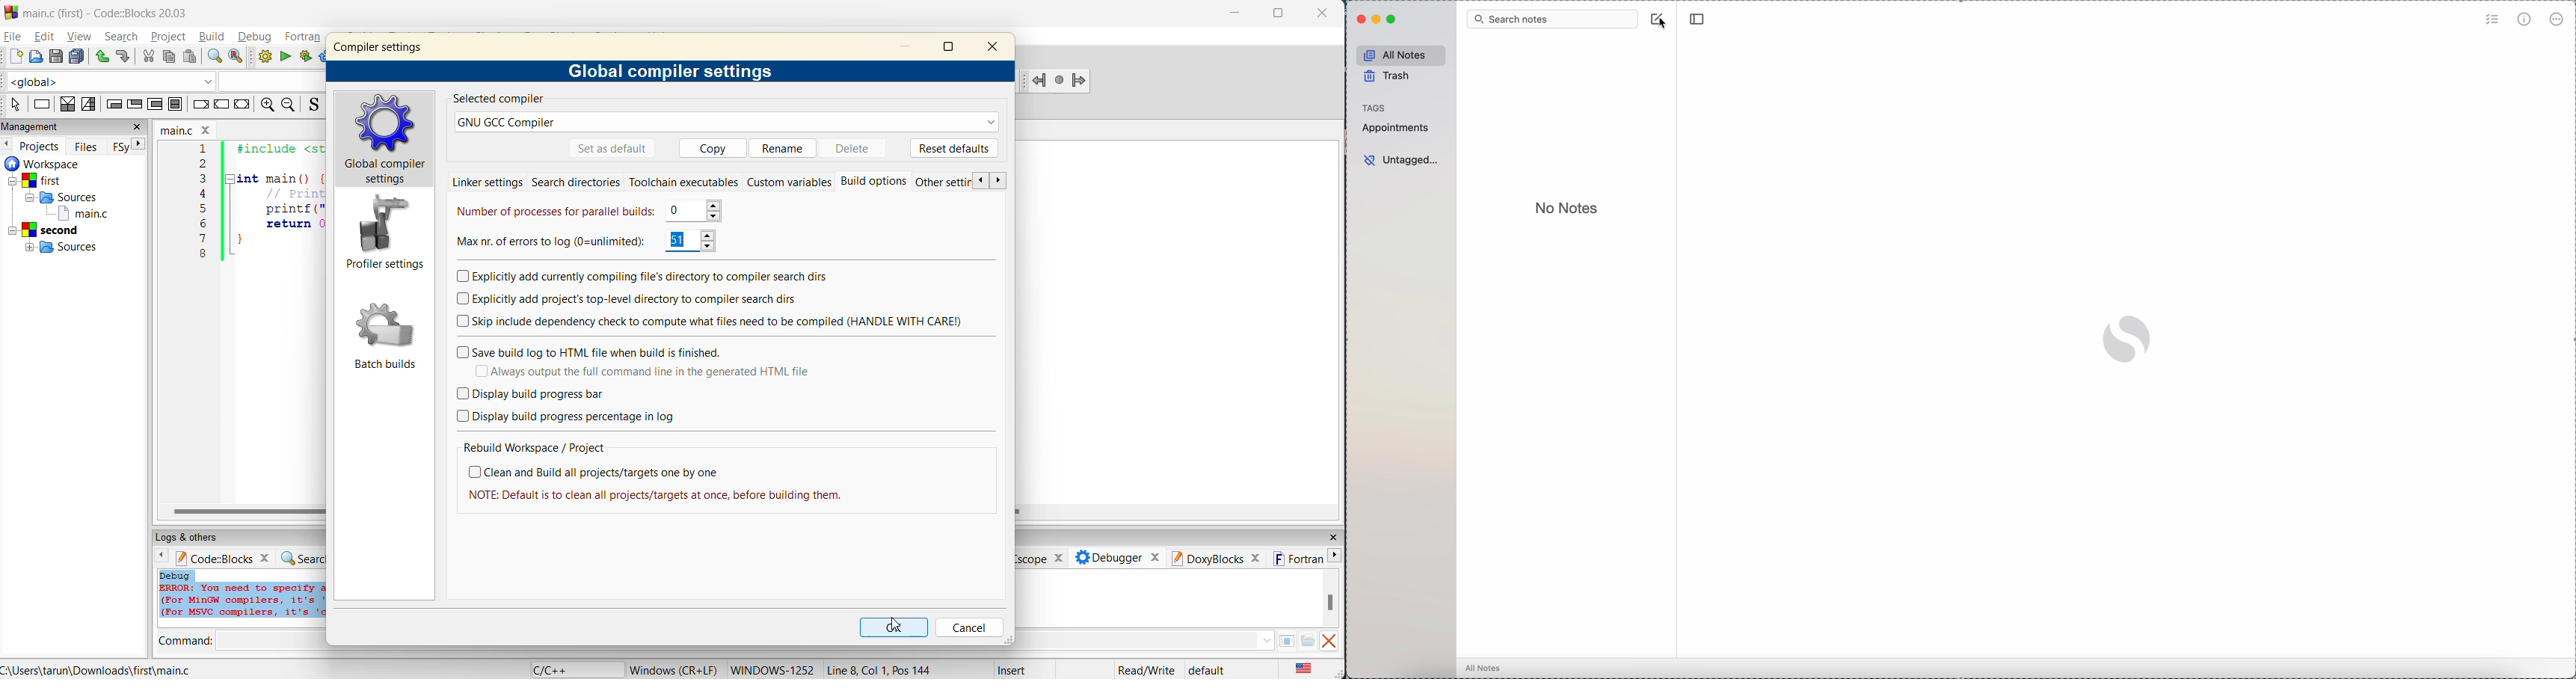 The image size is (2576, 700). What do you see at coordinates (304, 37) in the screenshot?
I see `fortran` at bounding box center [304, 37].